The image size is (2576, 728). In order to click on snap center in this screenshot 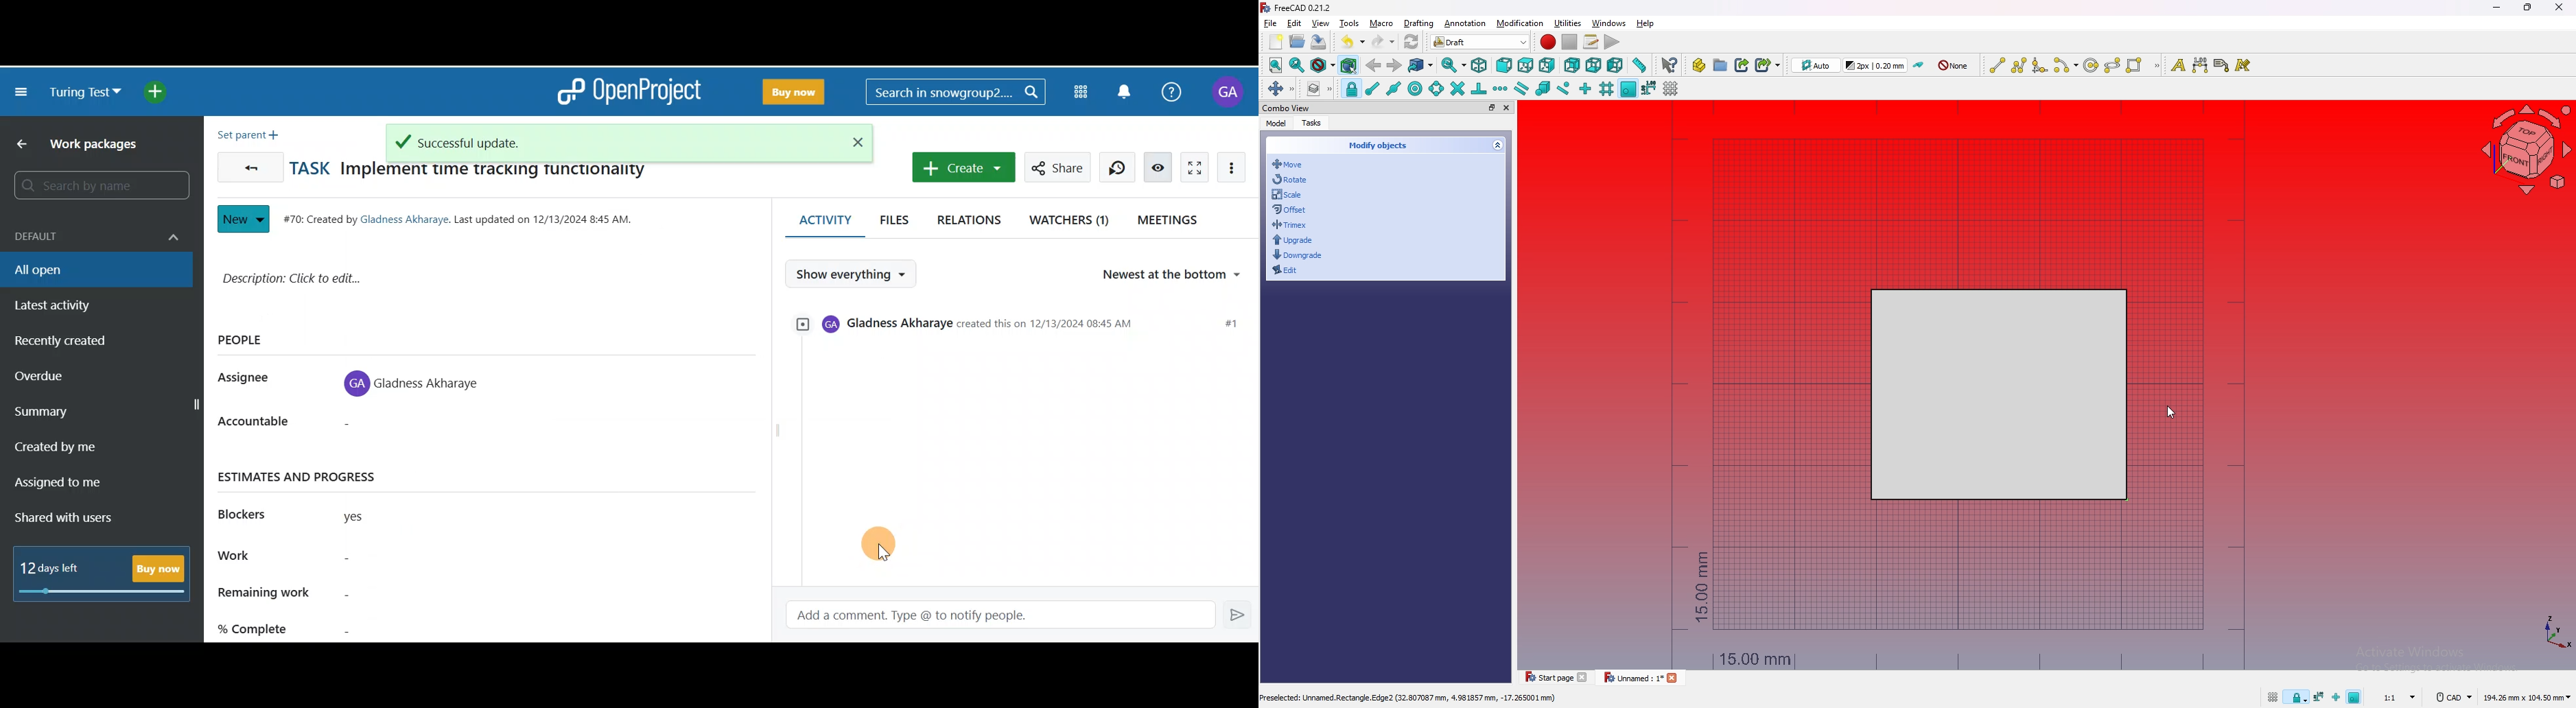, I will do `click(1414, 88)`.